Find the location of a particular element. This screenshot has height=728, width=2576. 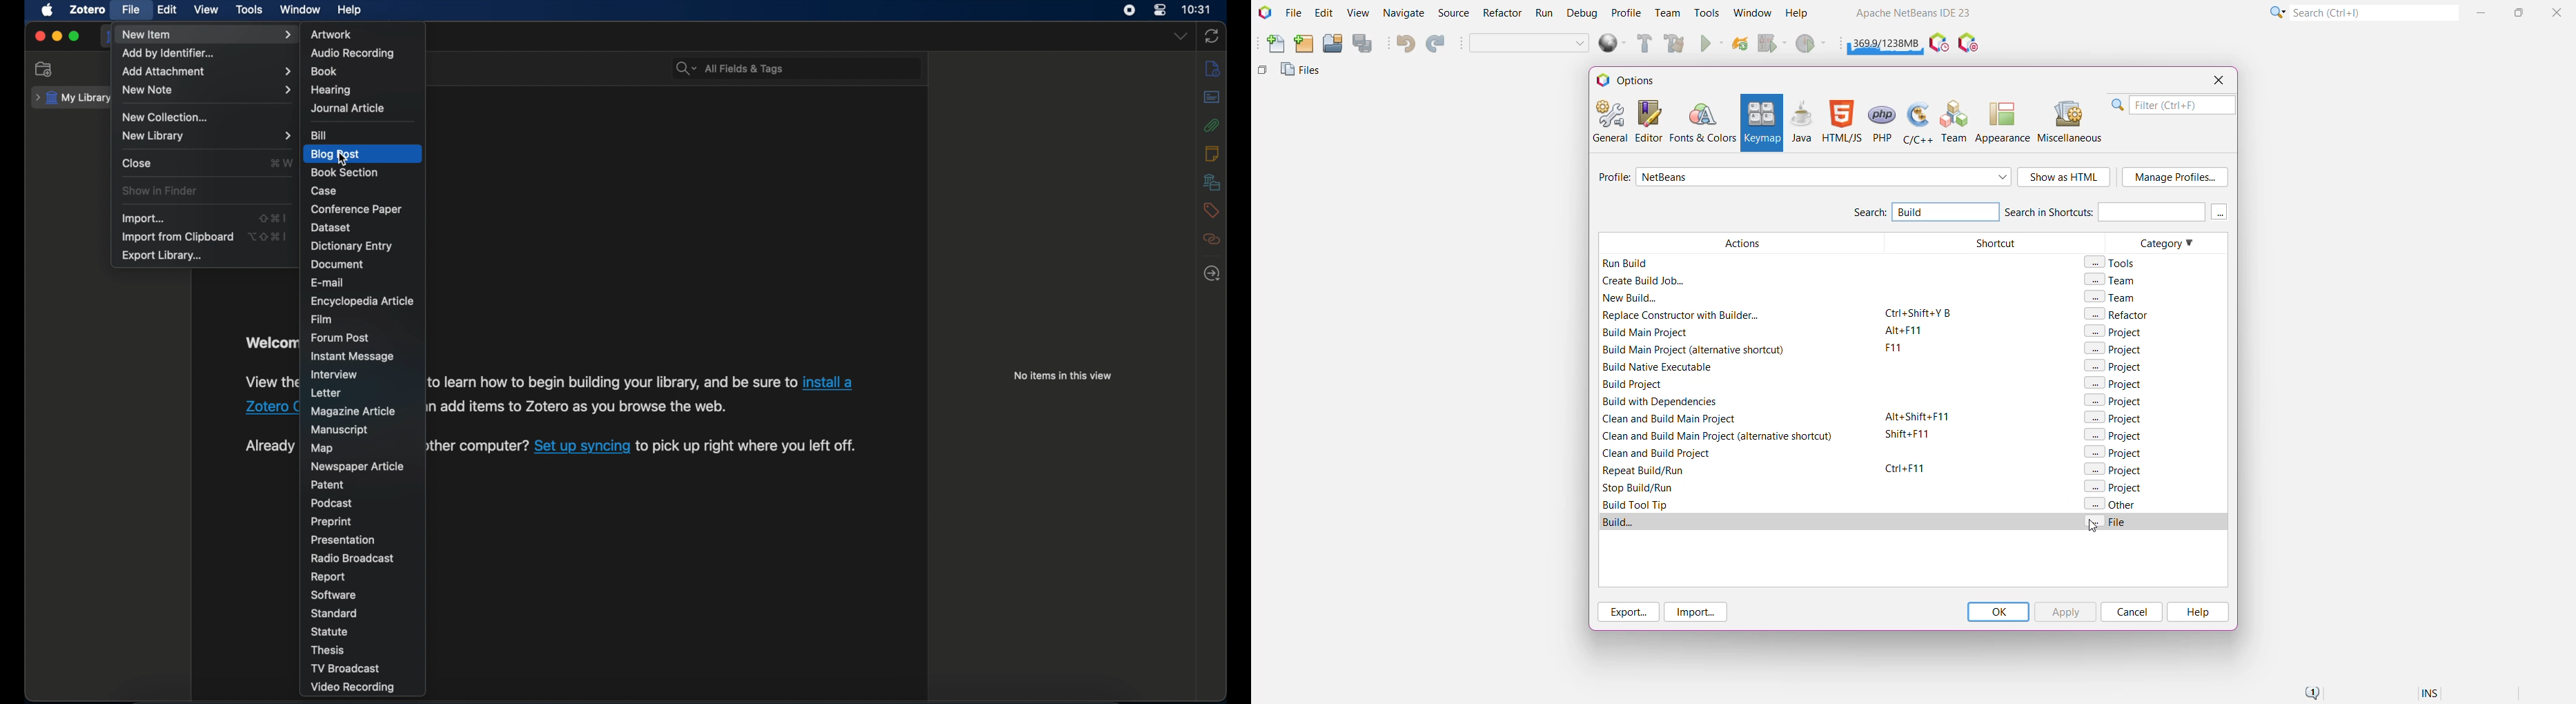

tools is located at coordinates (249, 10).